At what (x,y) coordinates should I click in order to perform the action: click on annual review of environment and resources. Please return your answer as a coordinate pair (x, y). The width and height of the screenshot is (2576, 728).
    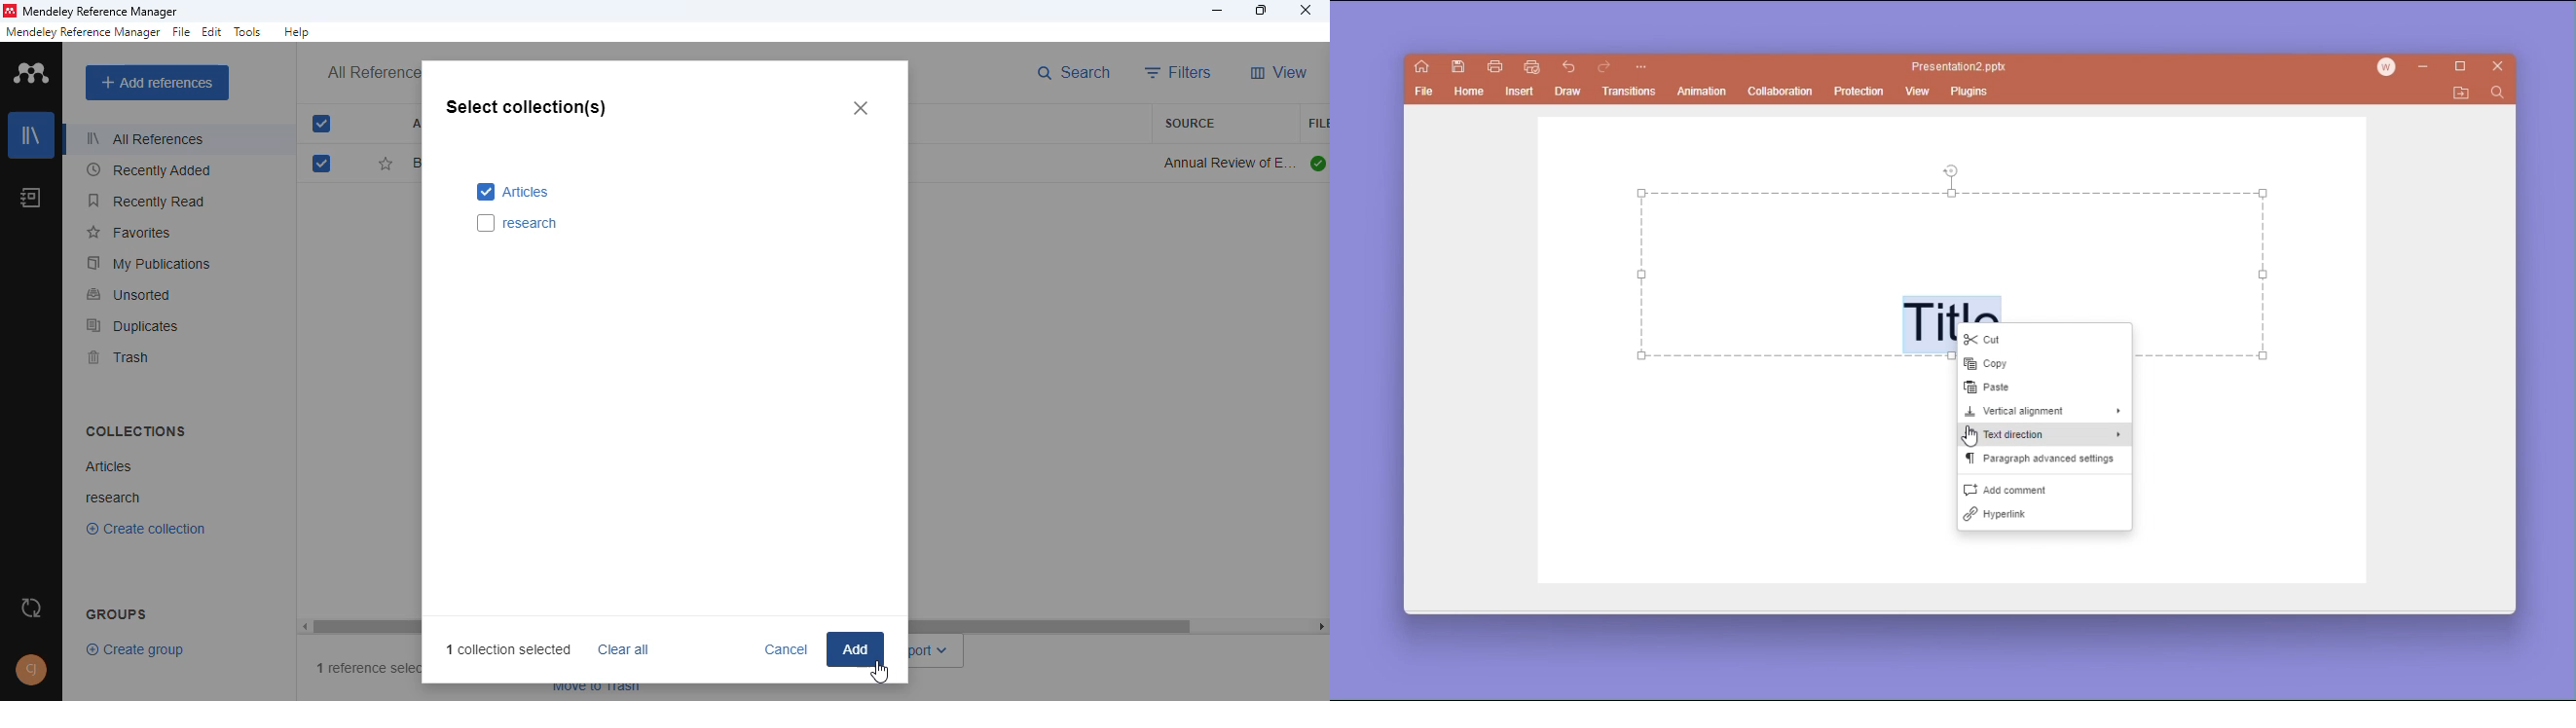
    Looking at the image, I should click on (1228, 163).